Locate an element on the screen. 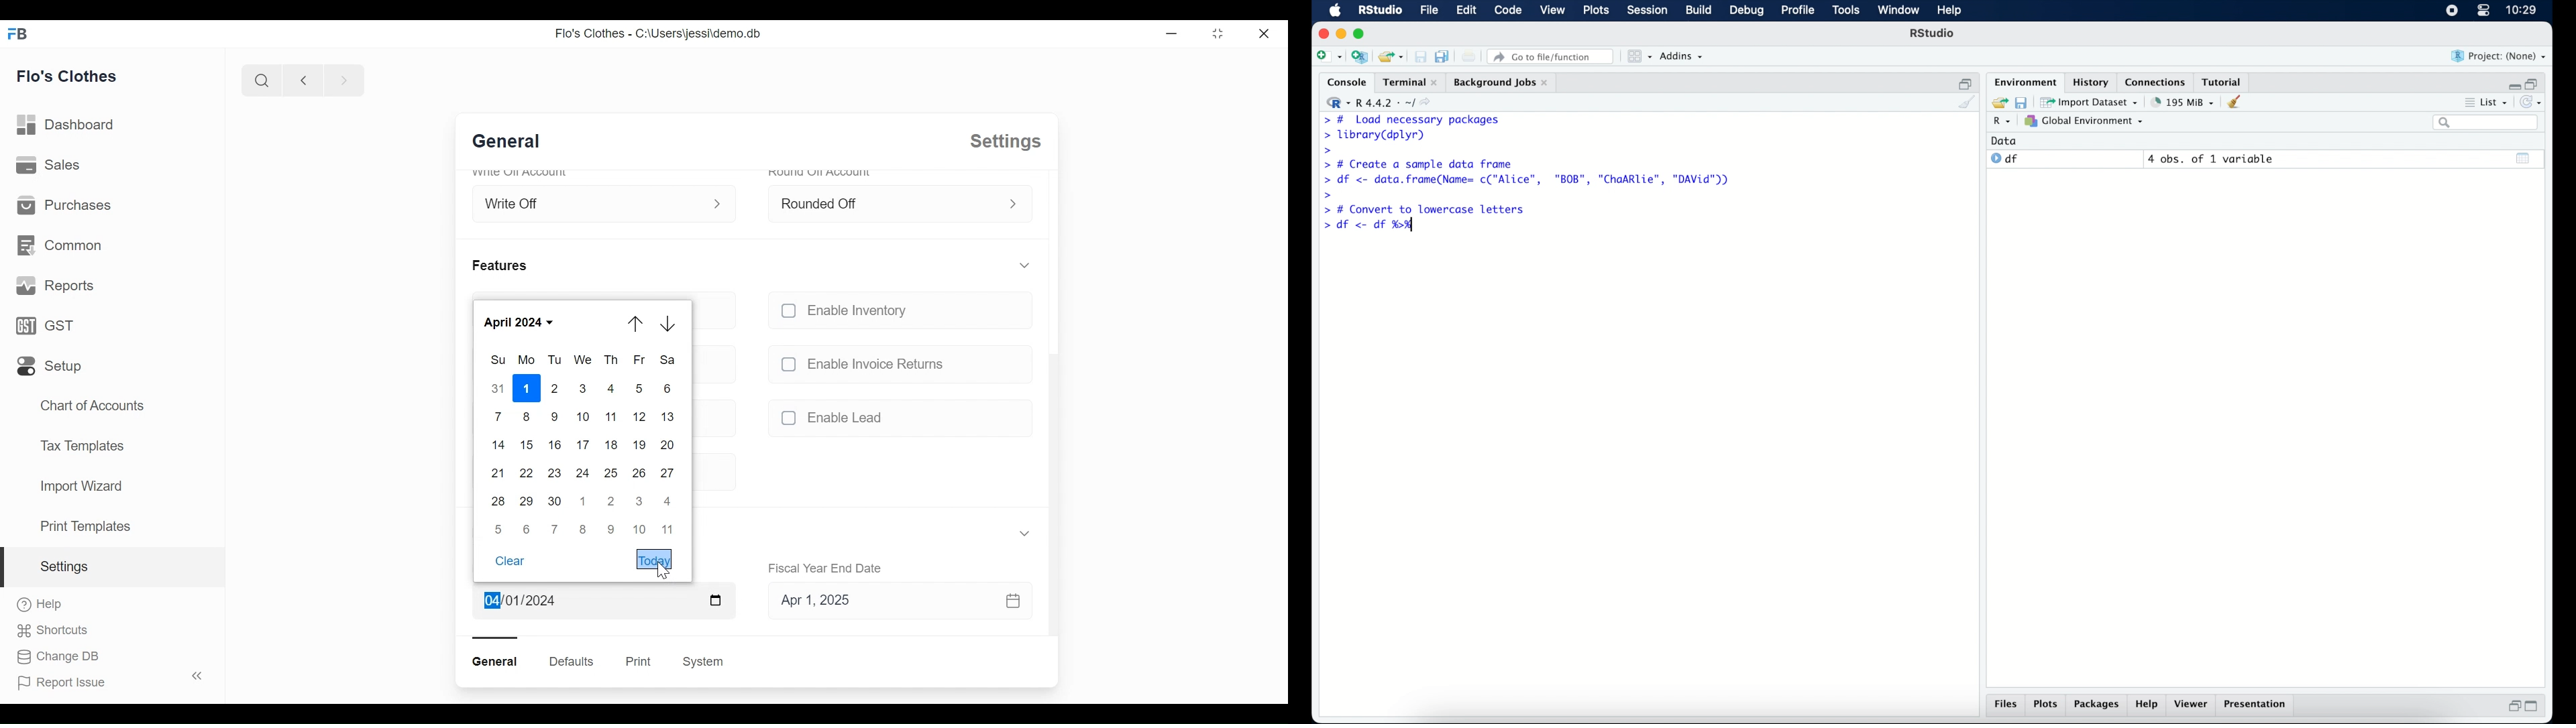 This screenshot has height=728, width=2576. restore down is located at coordinates (2512, 707).